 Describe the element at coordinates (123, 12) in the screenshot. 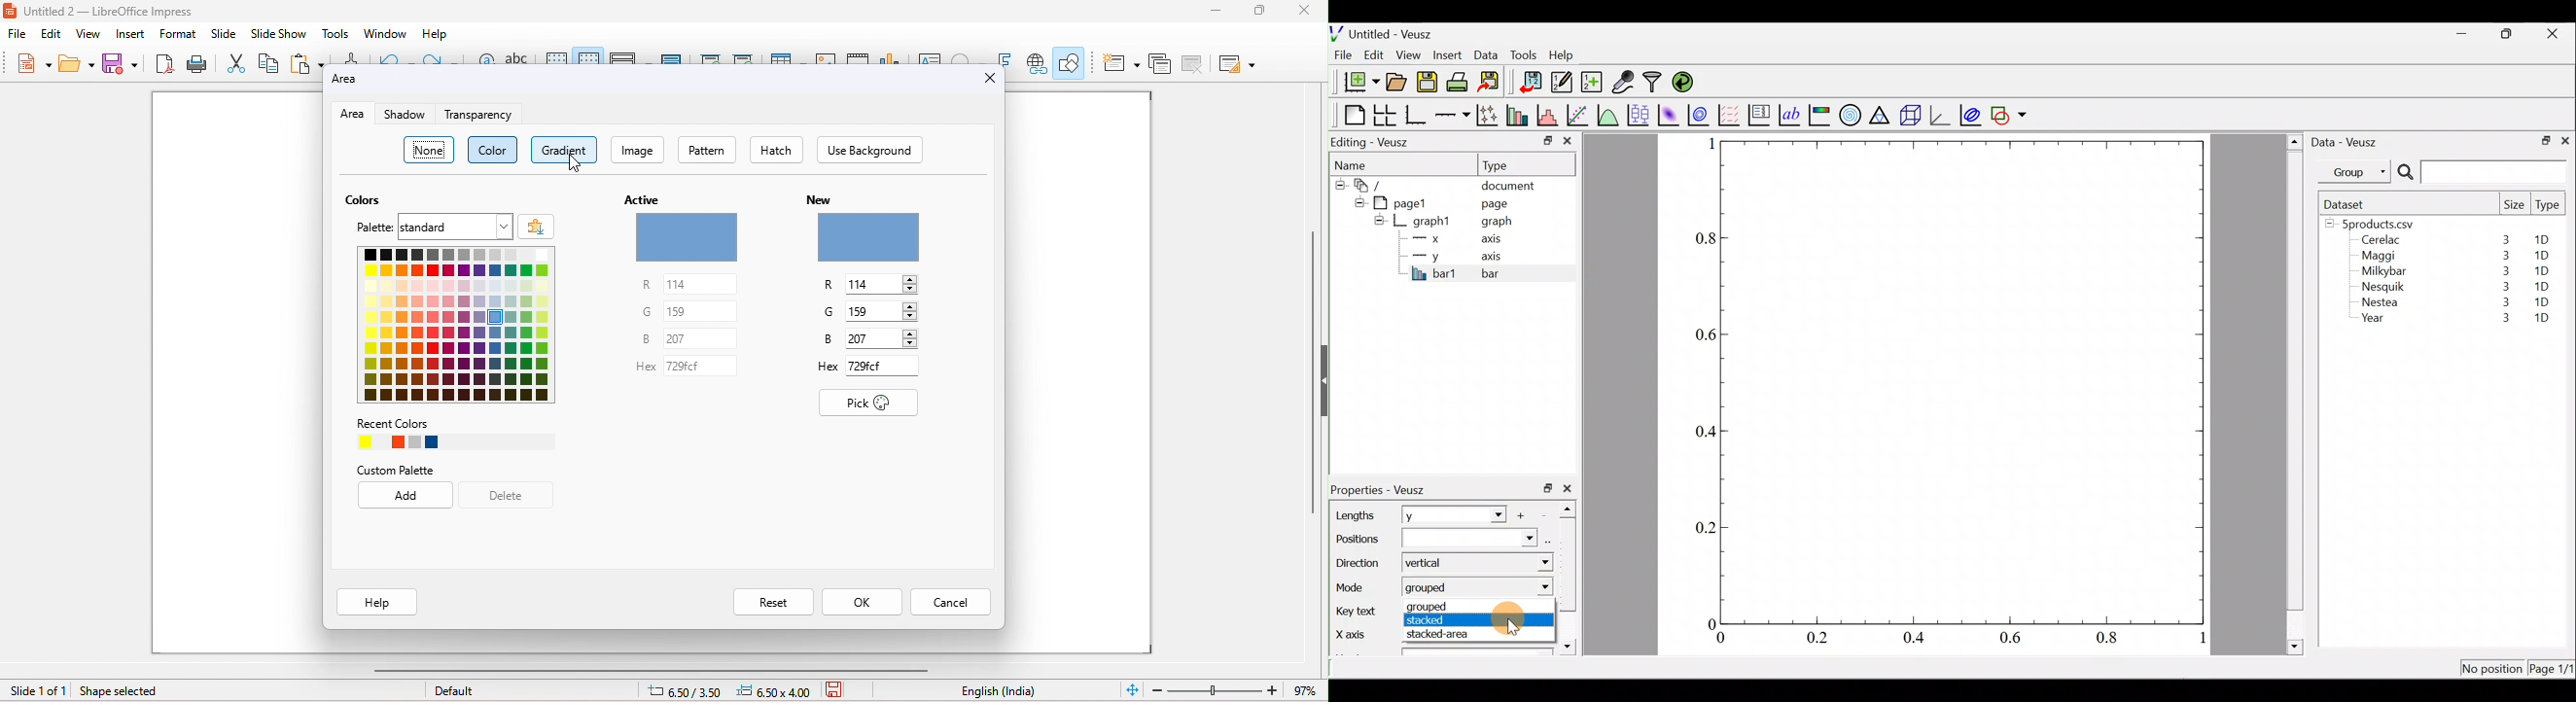

I see `untitled 2- libreoffice impress` at that location.